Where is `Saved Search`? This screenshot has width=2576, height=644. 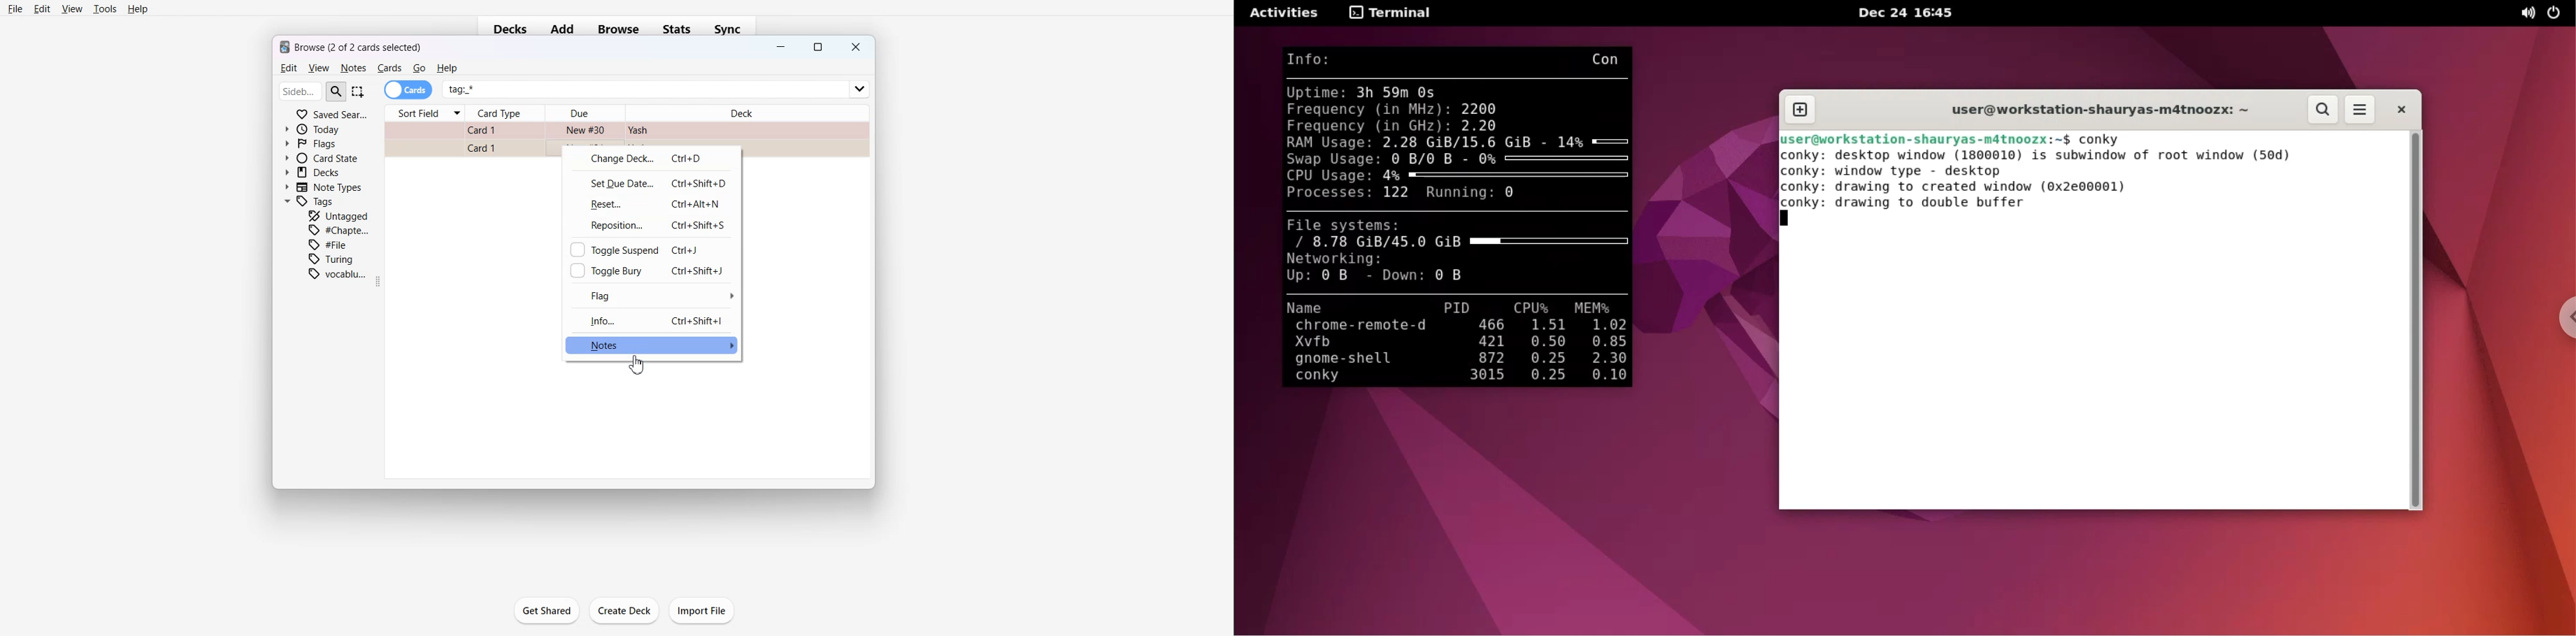 Saved Search is located at coordinates (332, 113).